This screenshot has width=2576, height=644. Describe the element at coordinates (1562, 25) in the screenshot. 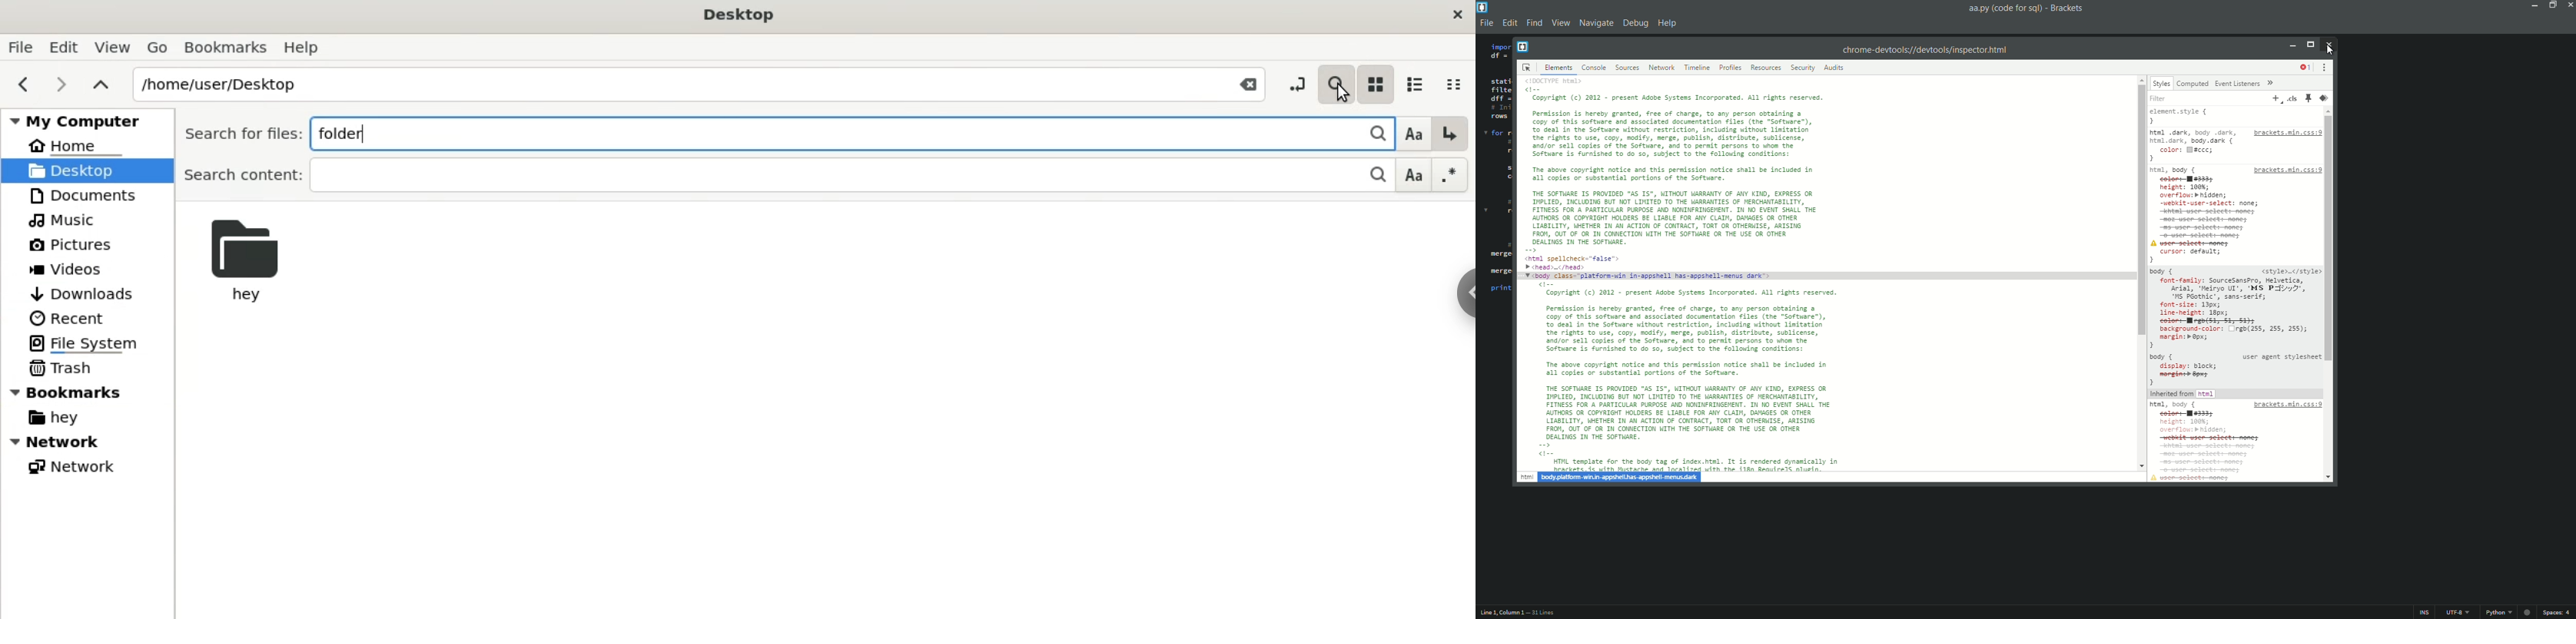

I see `view ` at that location.